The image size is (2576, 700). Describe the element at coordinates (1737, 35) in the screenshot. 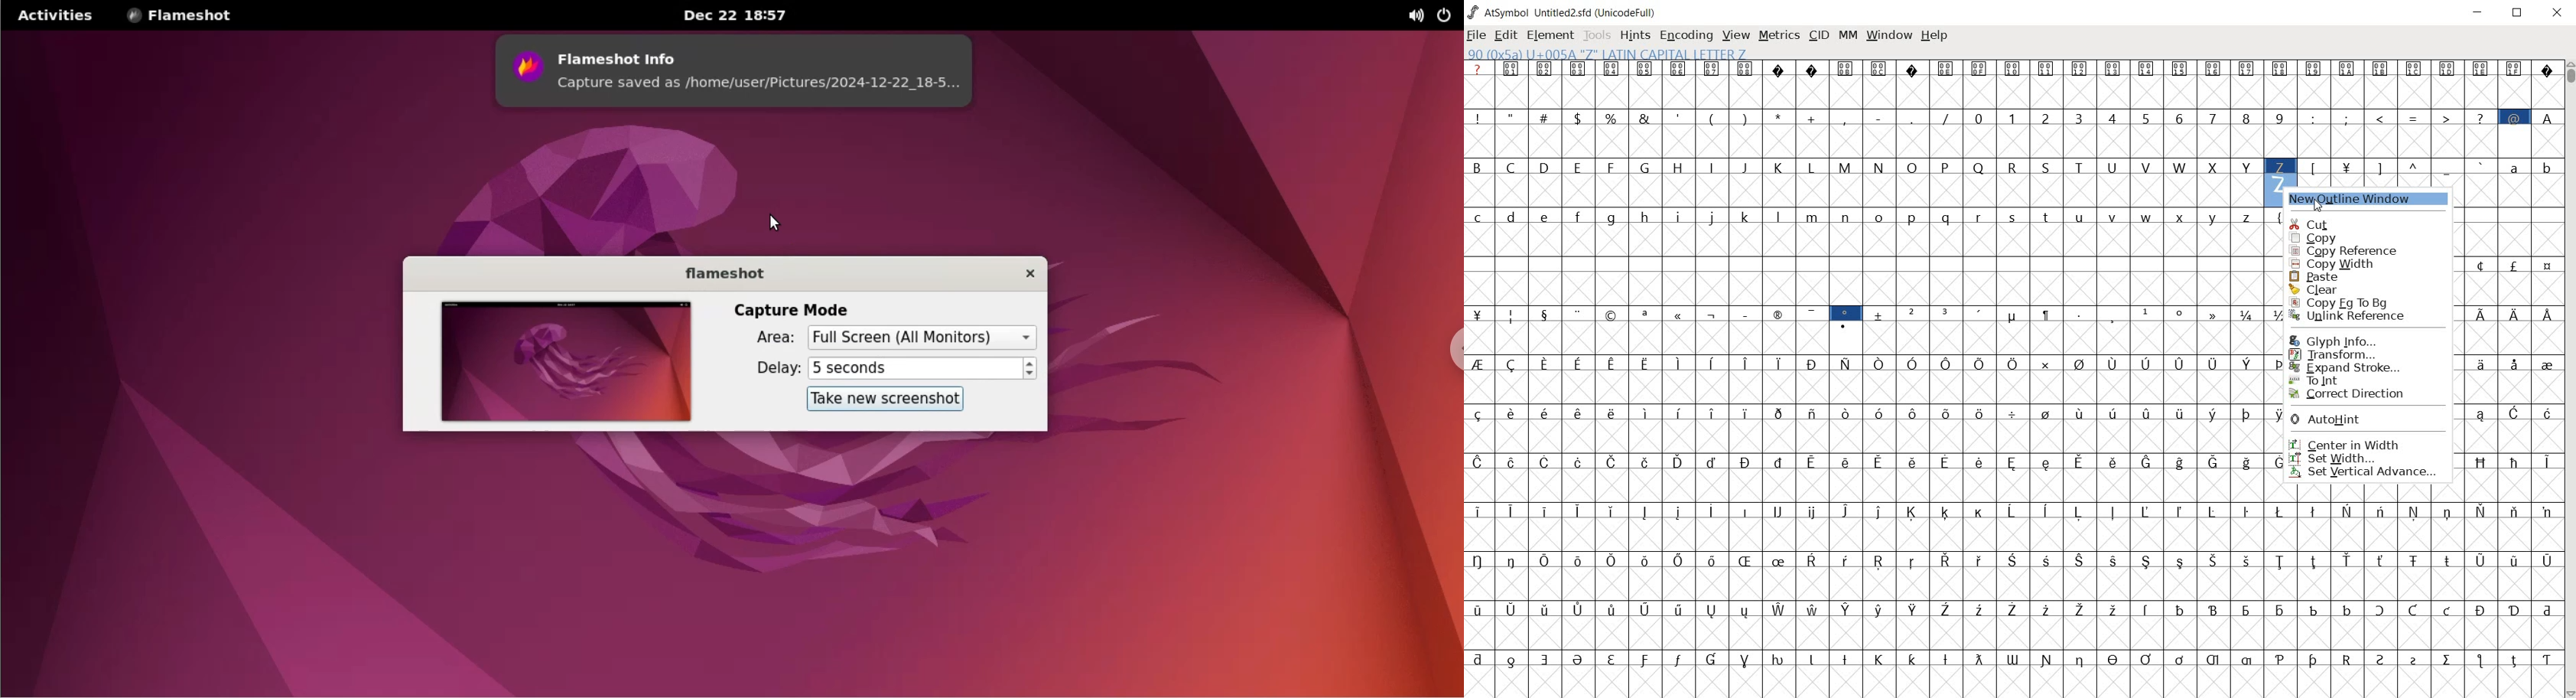

I see `view` at that location.